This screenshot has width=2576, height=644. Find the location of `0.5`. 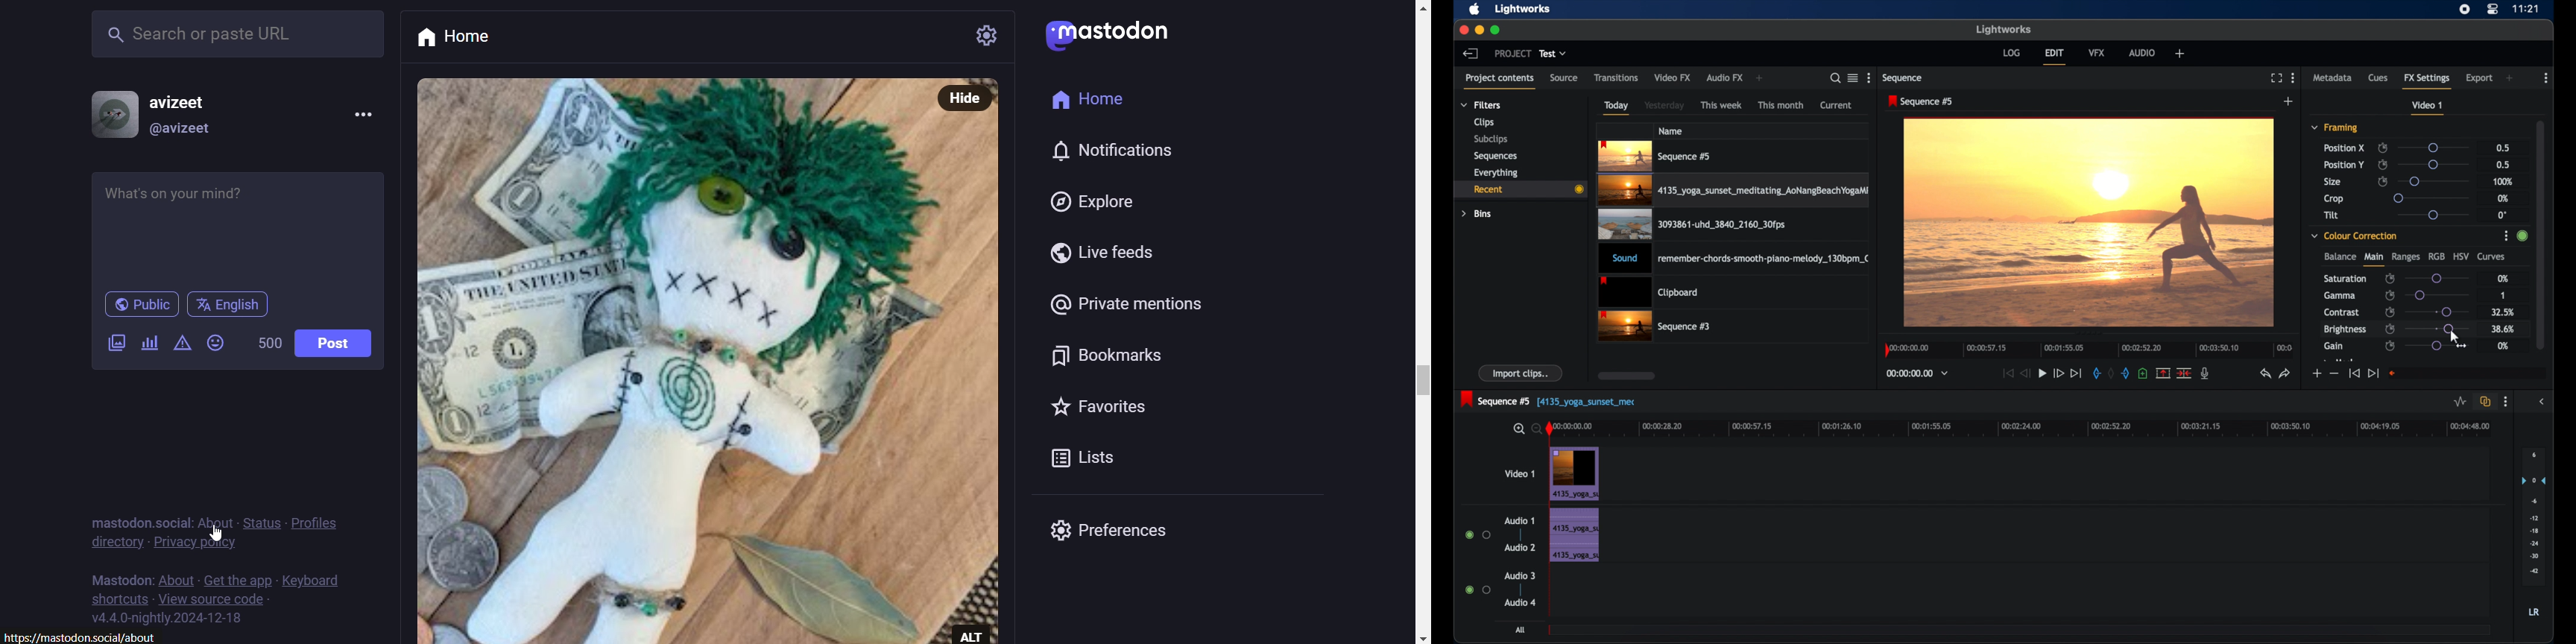

0.5 is located at coordinates (2504, 165).